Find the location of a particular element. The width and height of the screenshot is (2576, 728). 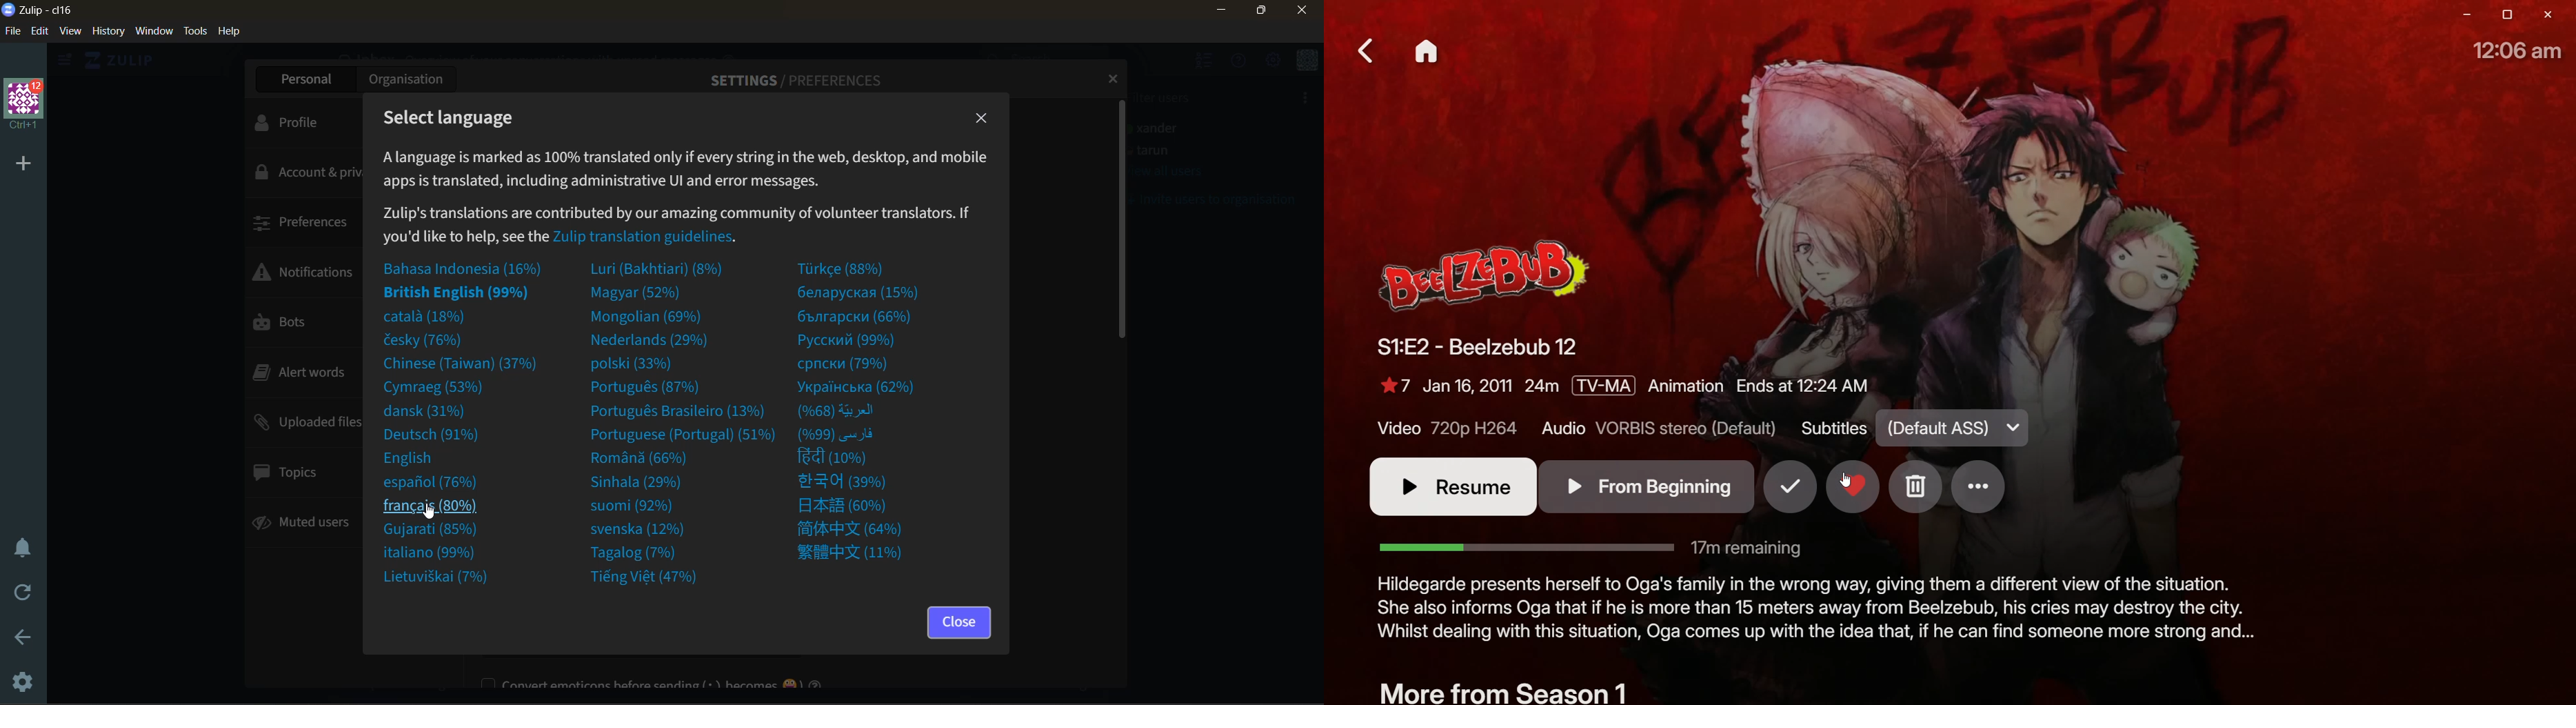

help is located at coordinates (234, 32).